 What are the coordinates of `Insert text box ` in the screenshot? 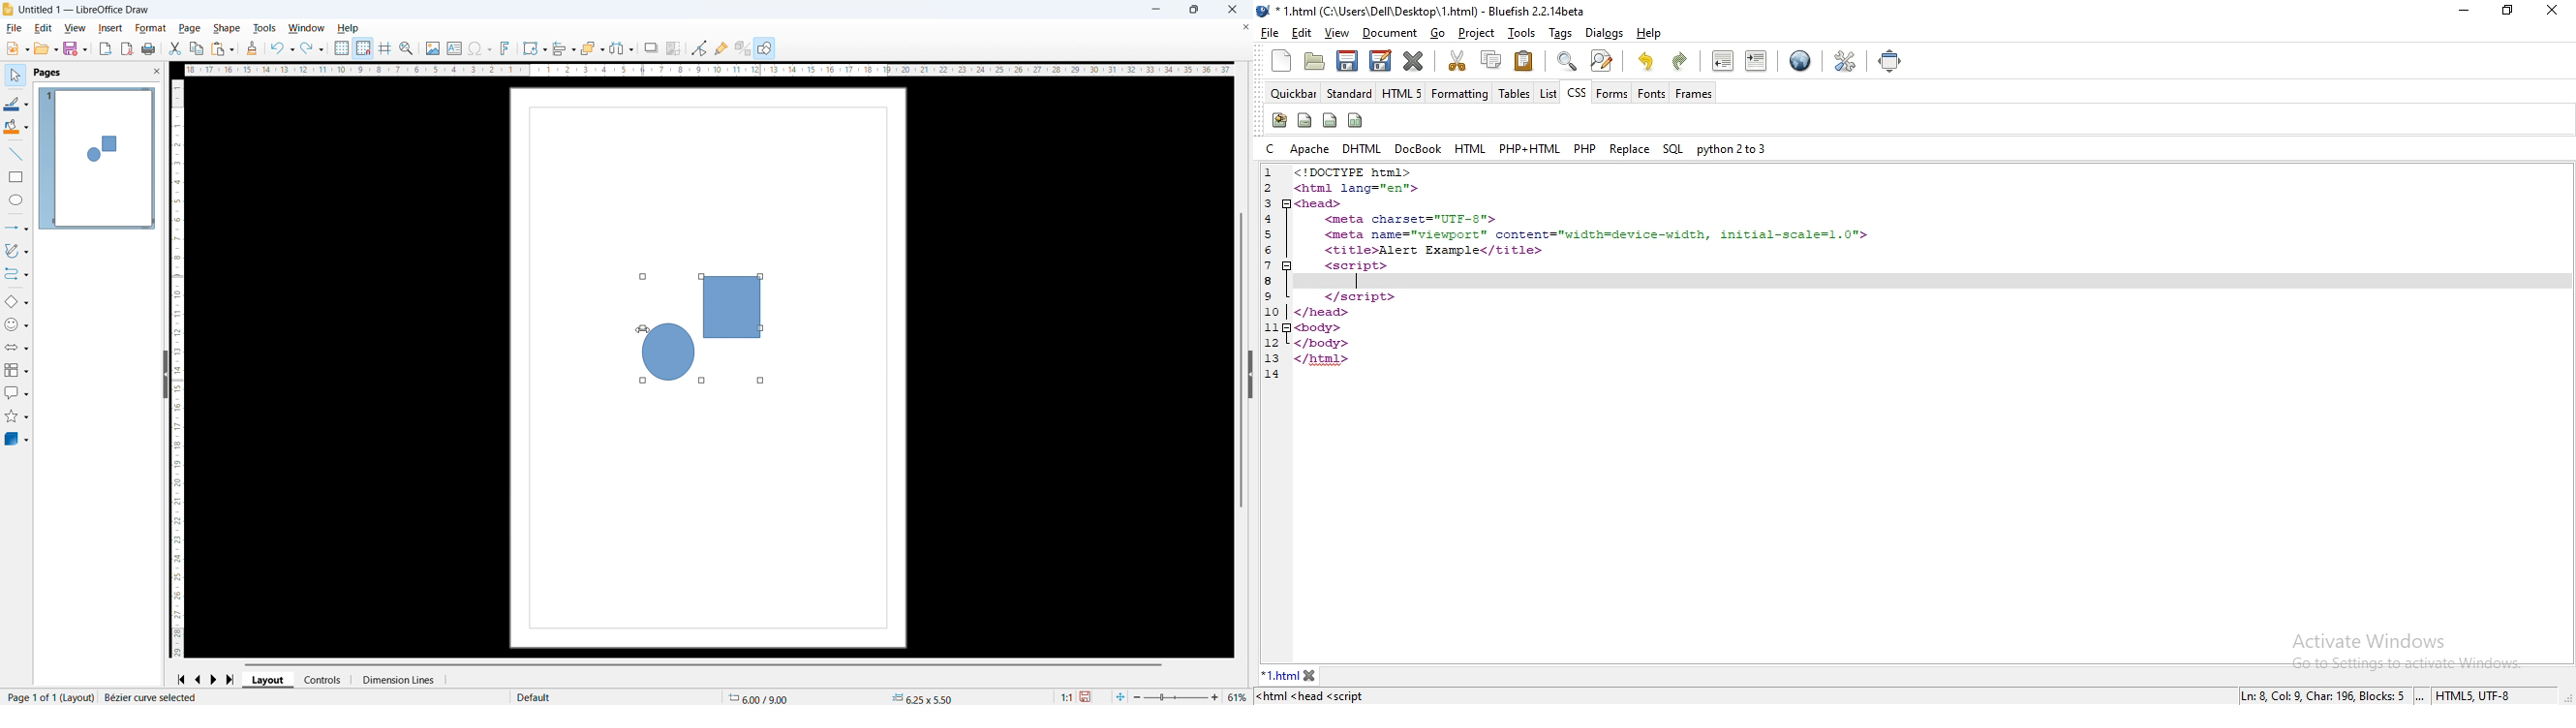 It's located at (454, 48).